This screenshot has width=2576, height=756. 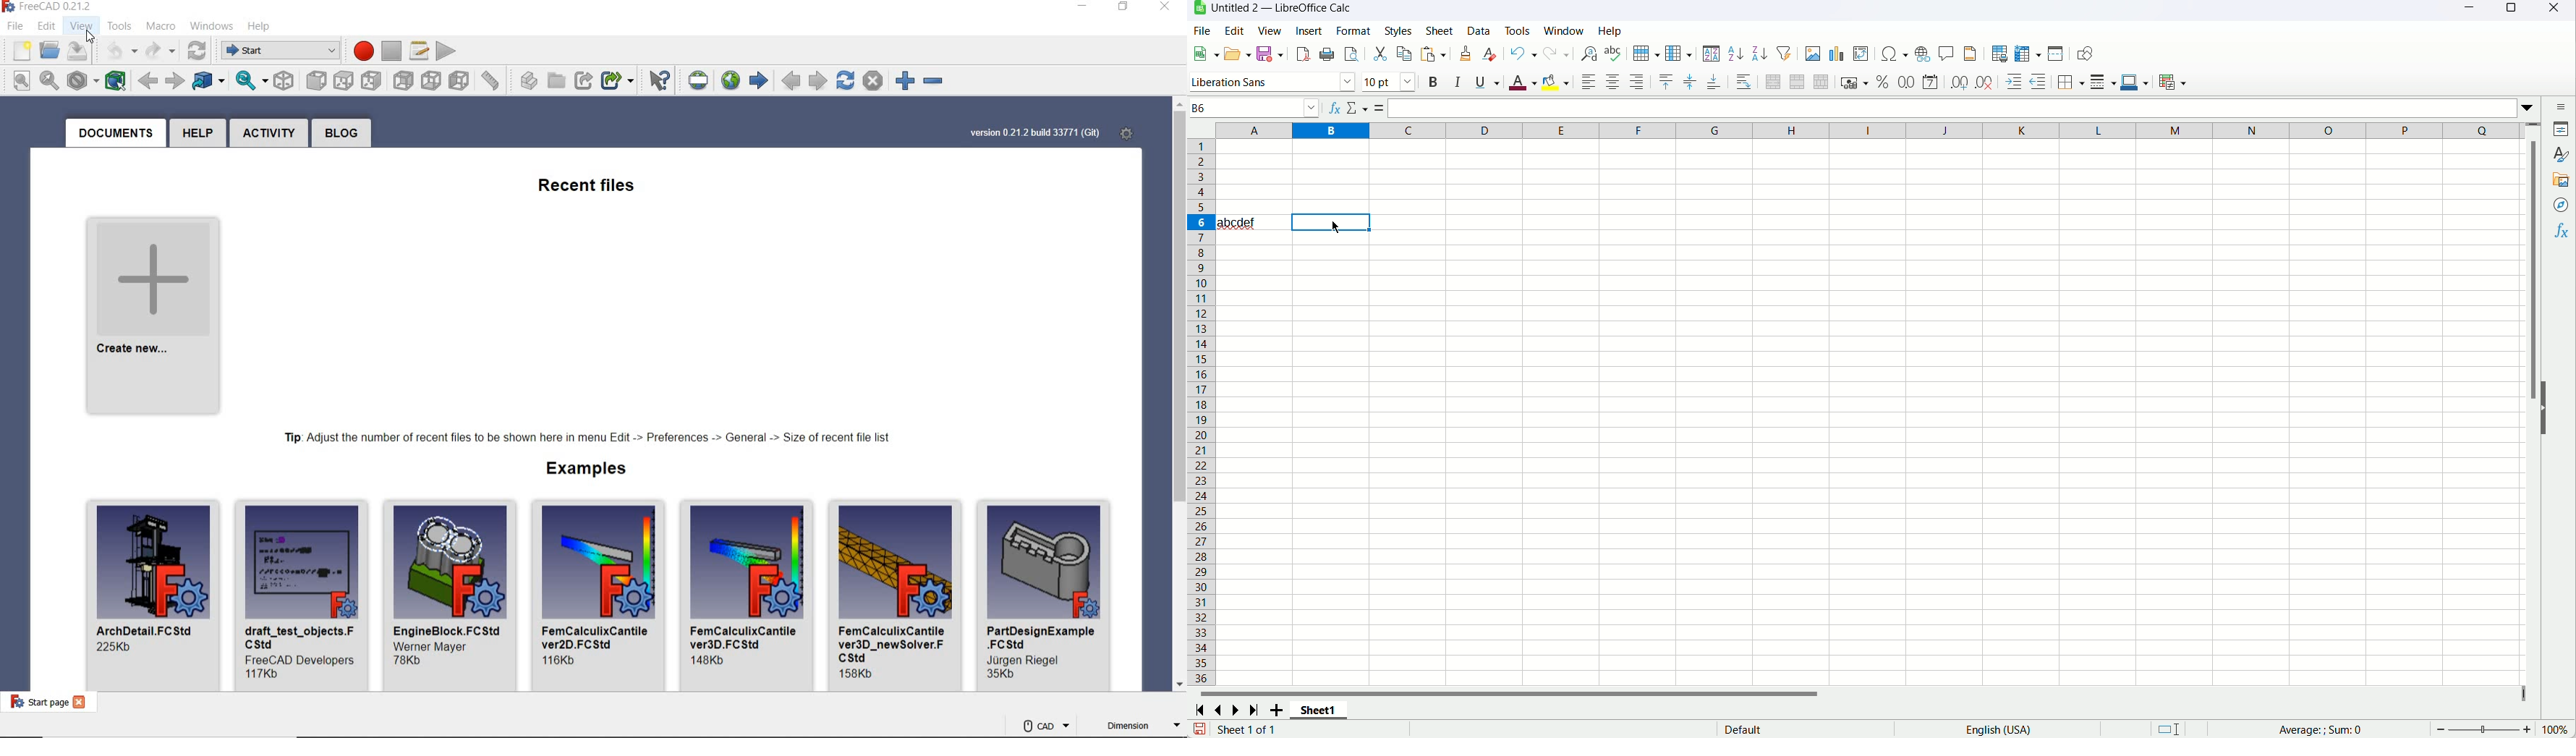 I want to click on format as percent, so click(x=1884, y=81).